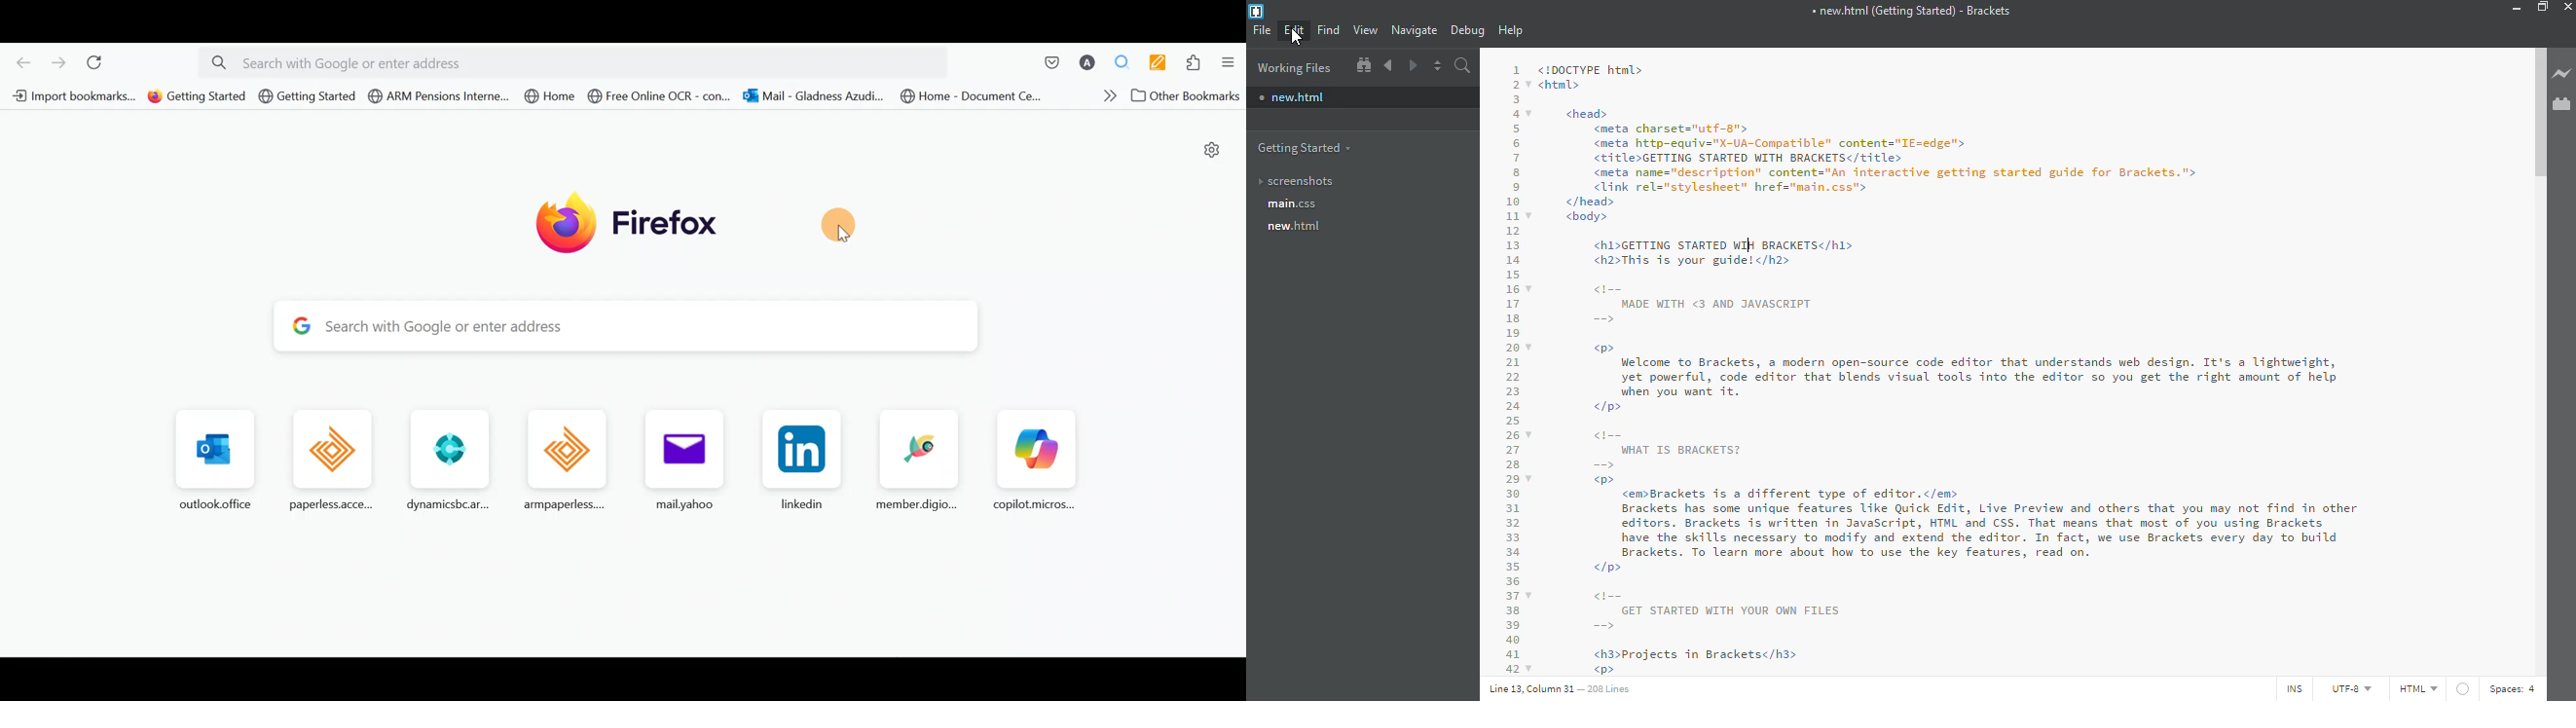  Describe the element at coordinates (1157, 60) in the screenshot. I see `Multi keywords highlighter` at that location.